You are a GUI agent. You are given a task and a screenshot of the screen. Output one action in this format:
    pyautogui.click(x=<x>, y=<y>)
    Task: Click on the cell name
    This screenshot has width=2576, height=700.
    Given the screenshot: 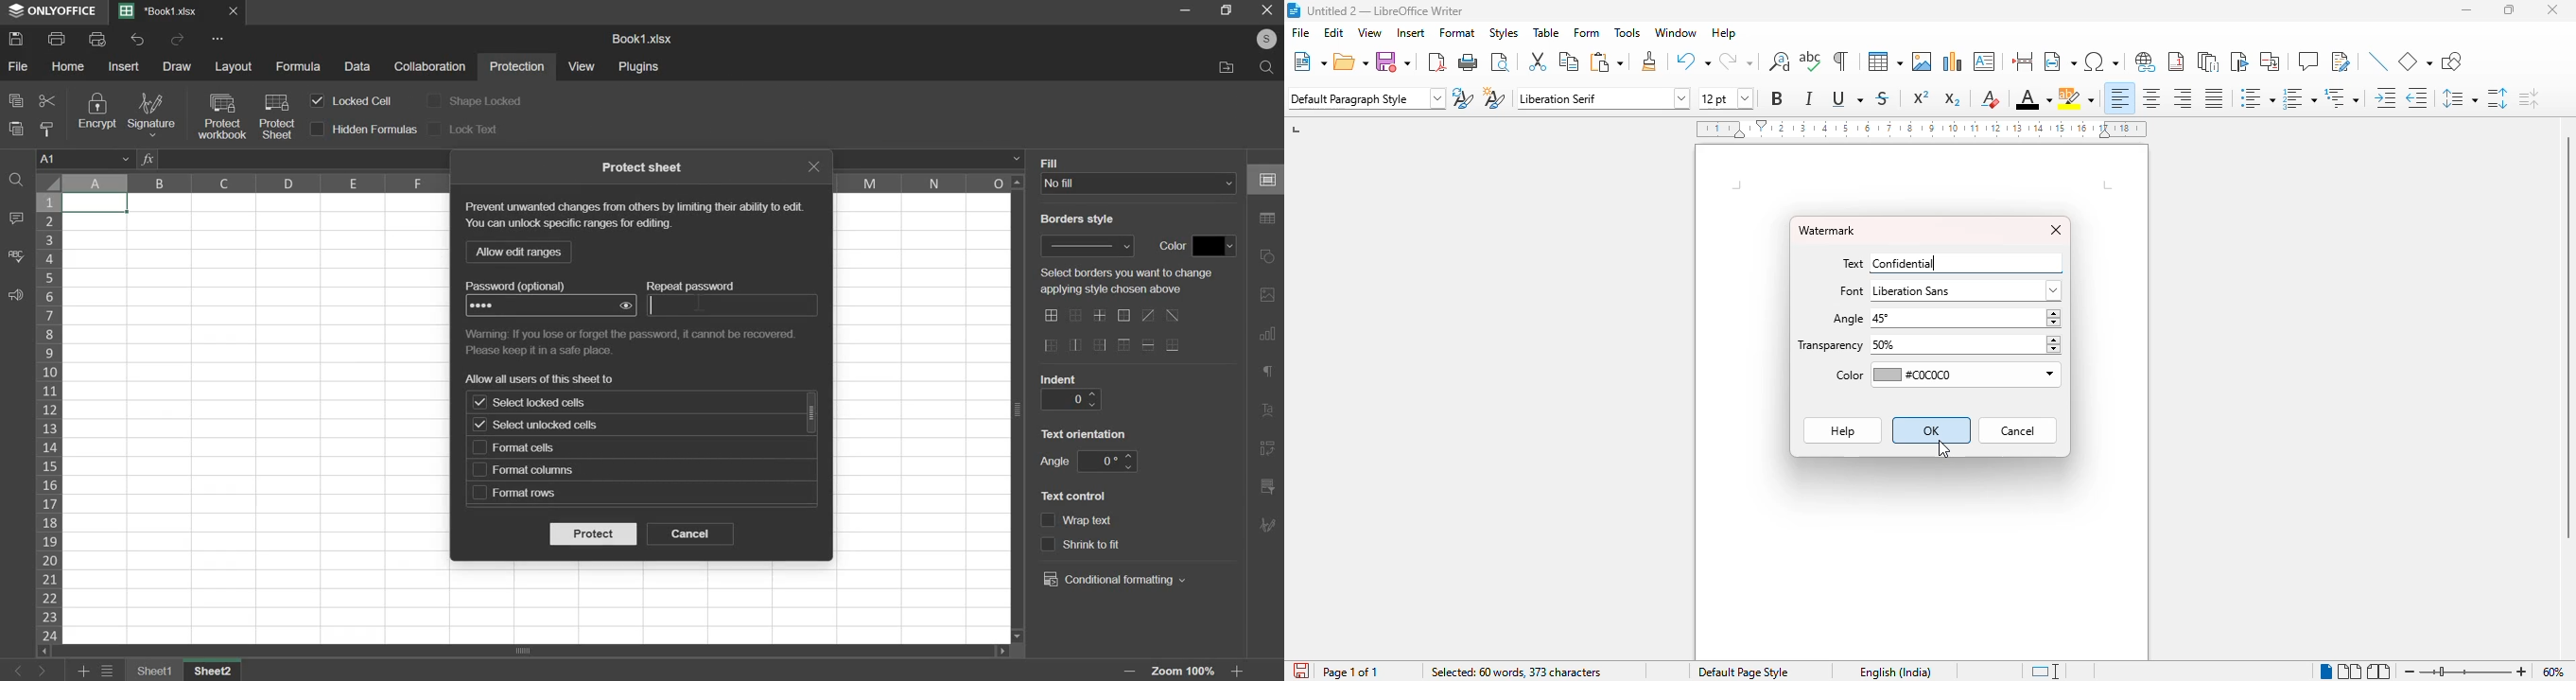 What is the action you would take?
    pyautogui.click(x=85, y=157)
    